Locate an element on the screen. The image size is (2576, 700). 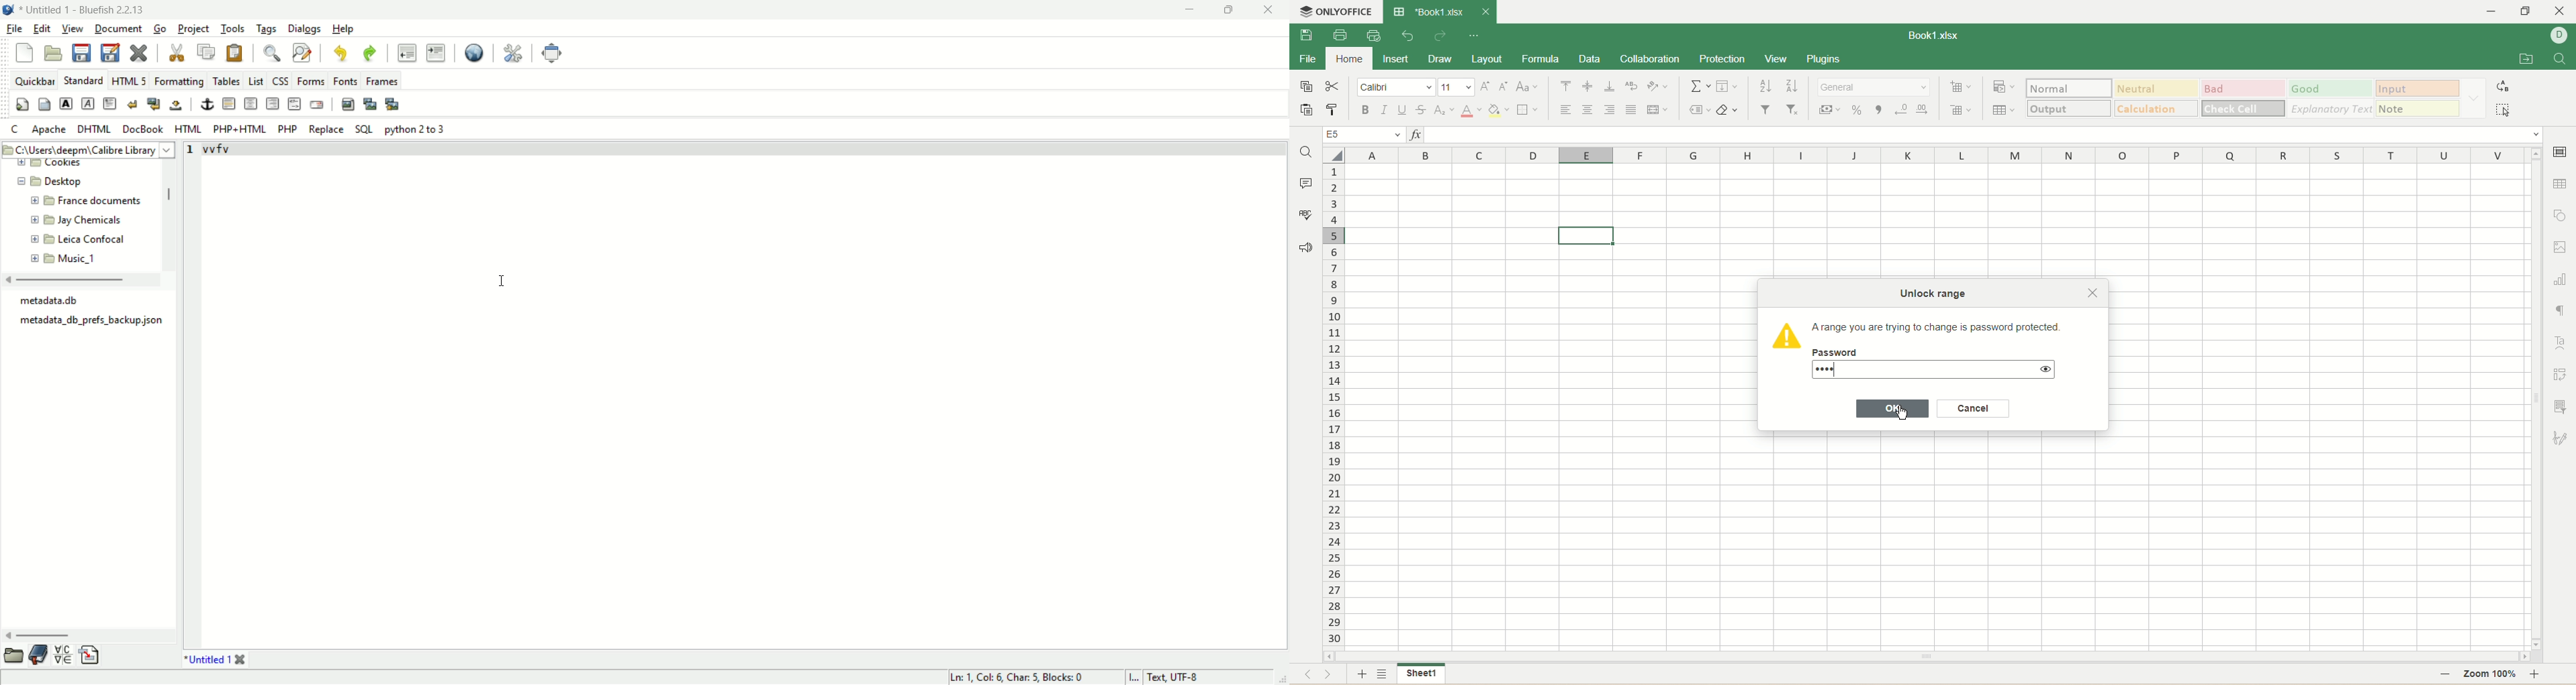
Desktop is located at coordinates (71, 181).